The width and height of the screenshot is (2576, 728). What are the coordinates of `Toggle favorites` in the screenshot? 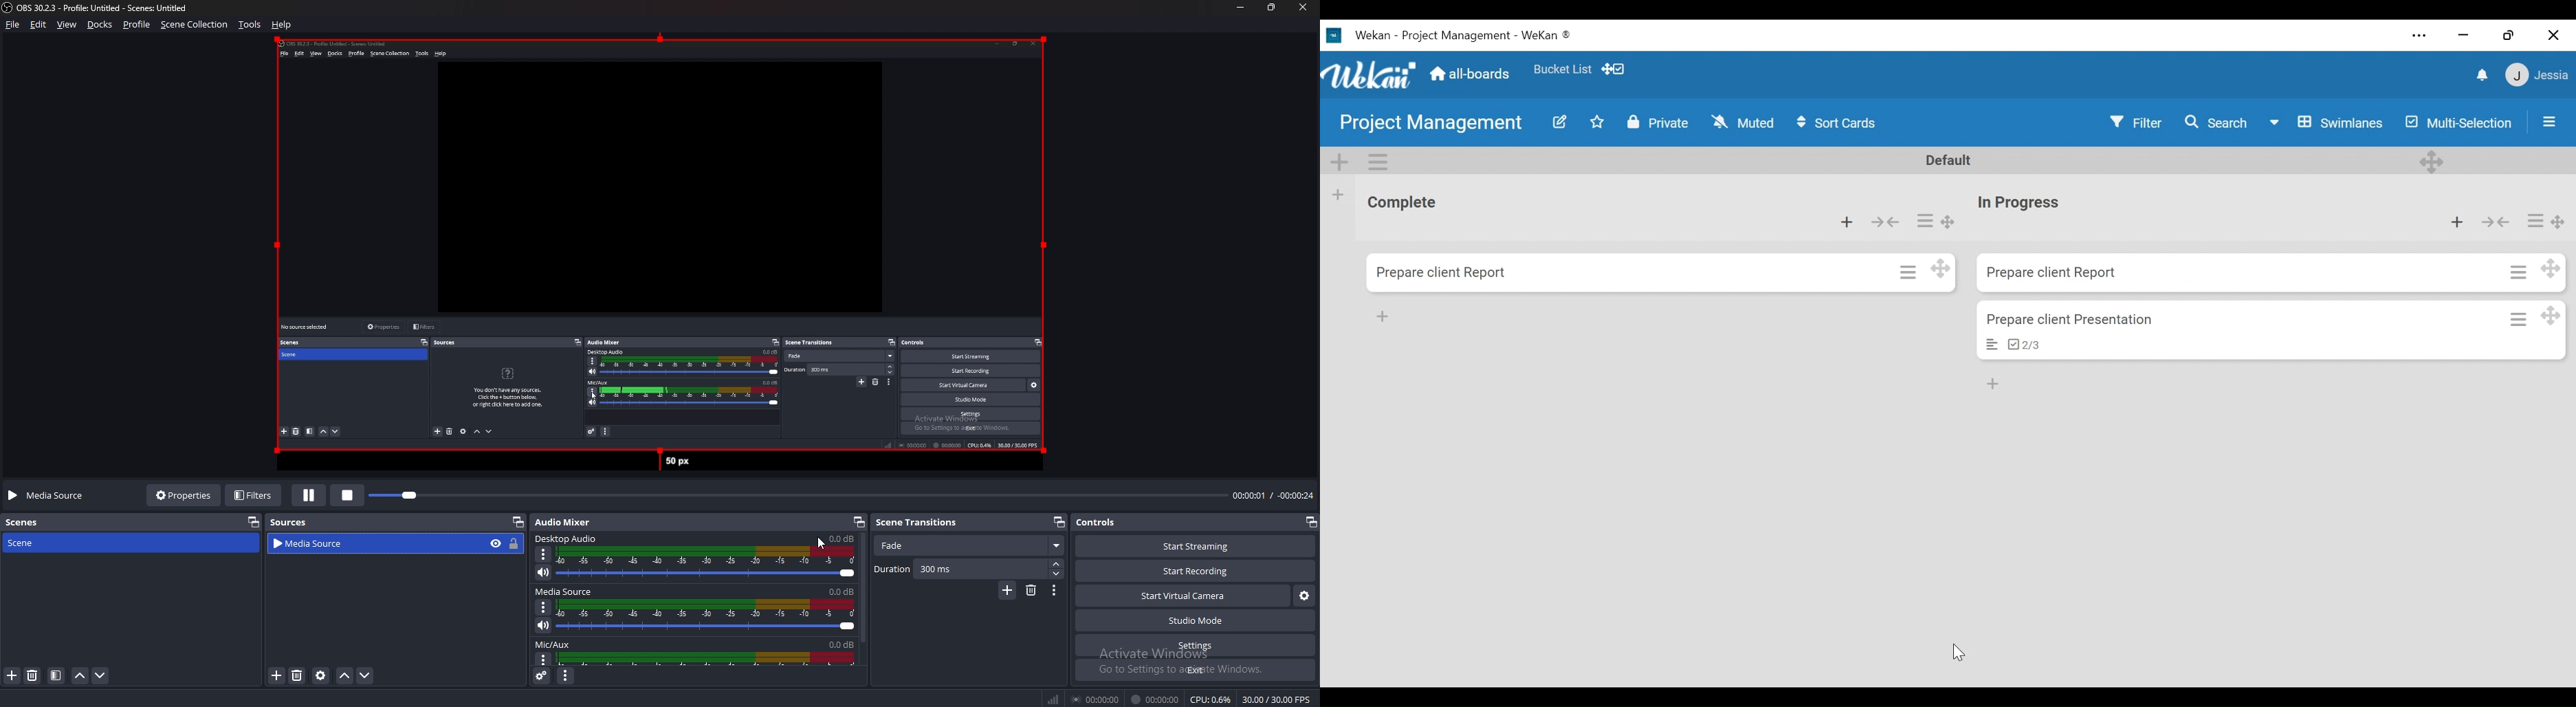 It's located at (1597, 122).